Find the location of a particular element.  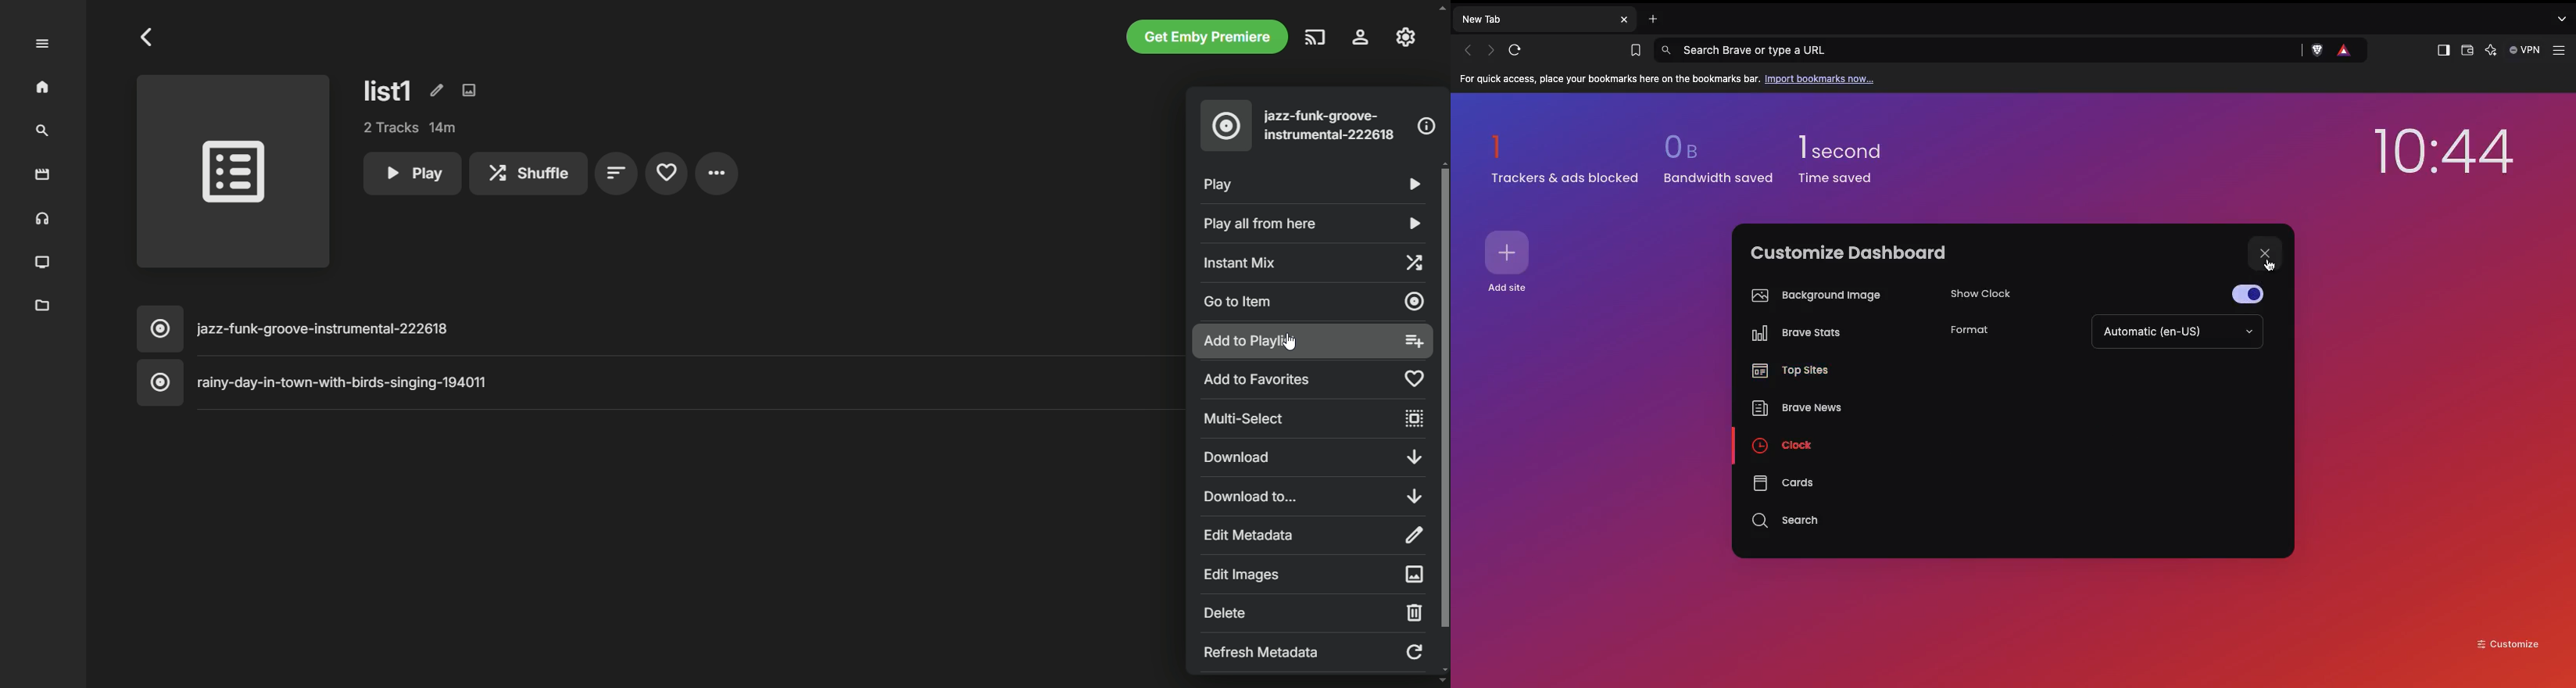

settings is located at coordinates (1362, 37).